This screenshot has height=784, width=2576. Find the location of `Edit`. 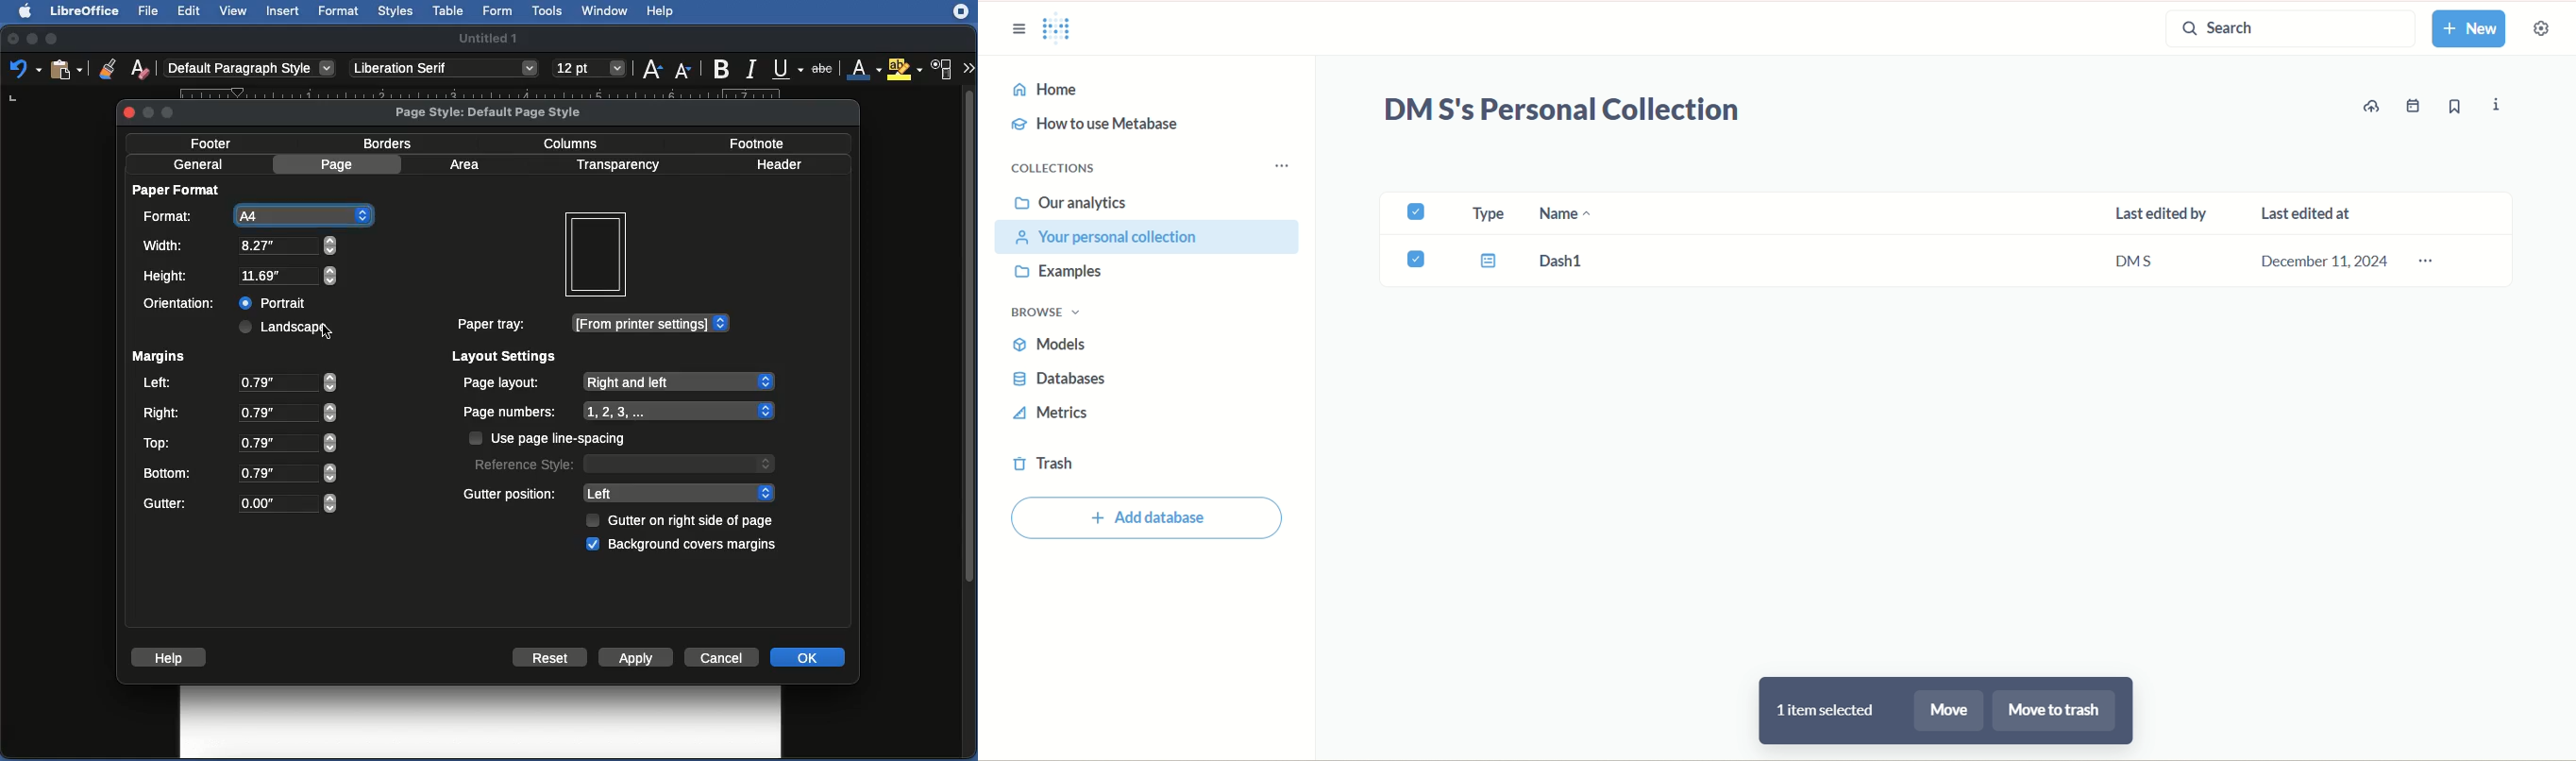

Edit is located at coordinates (189, 11).